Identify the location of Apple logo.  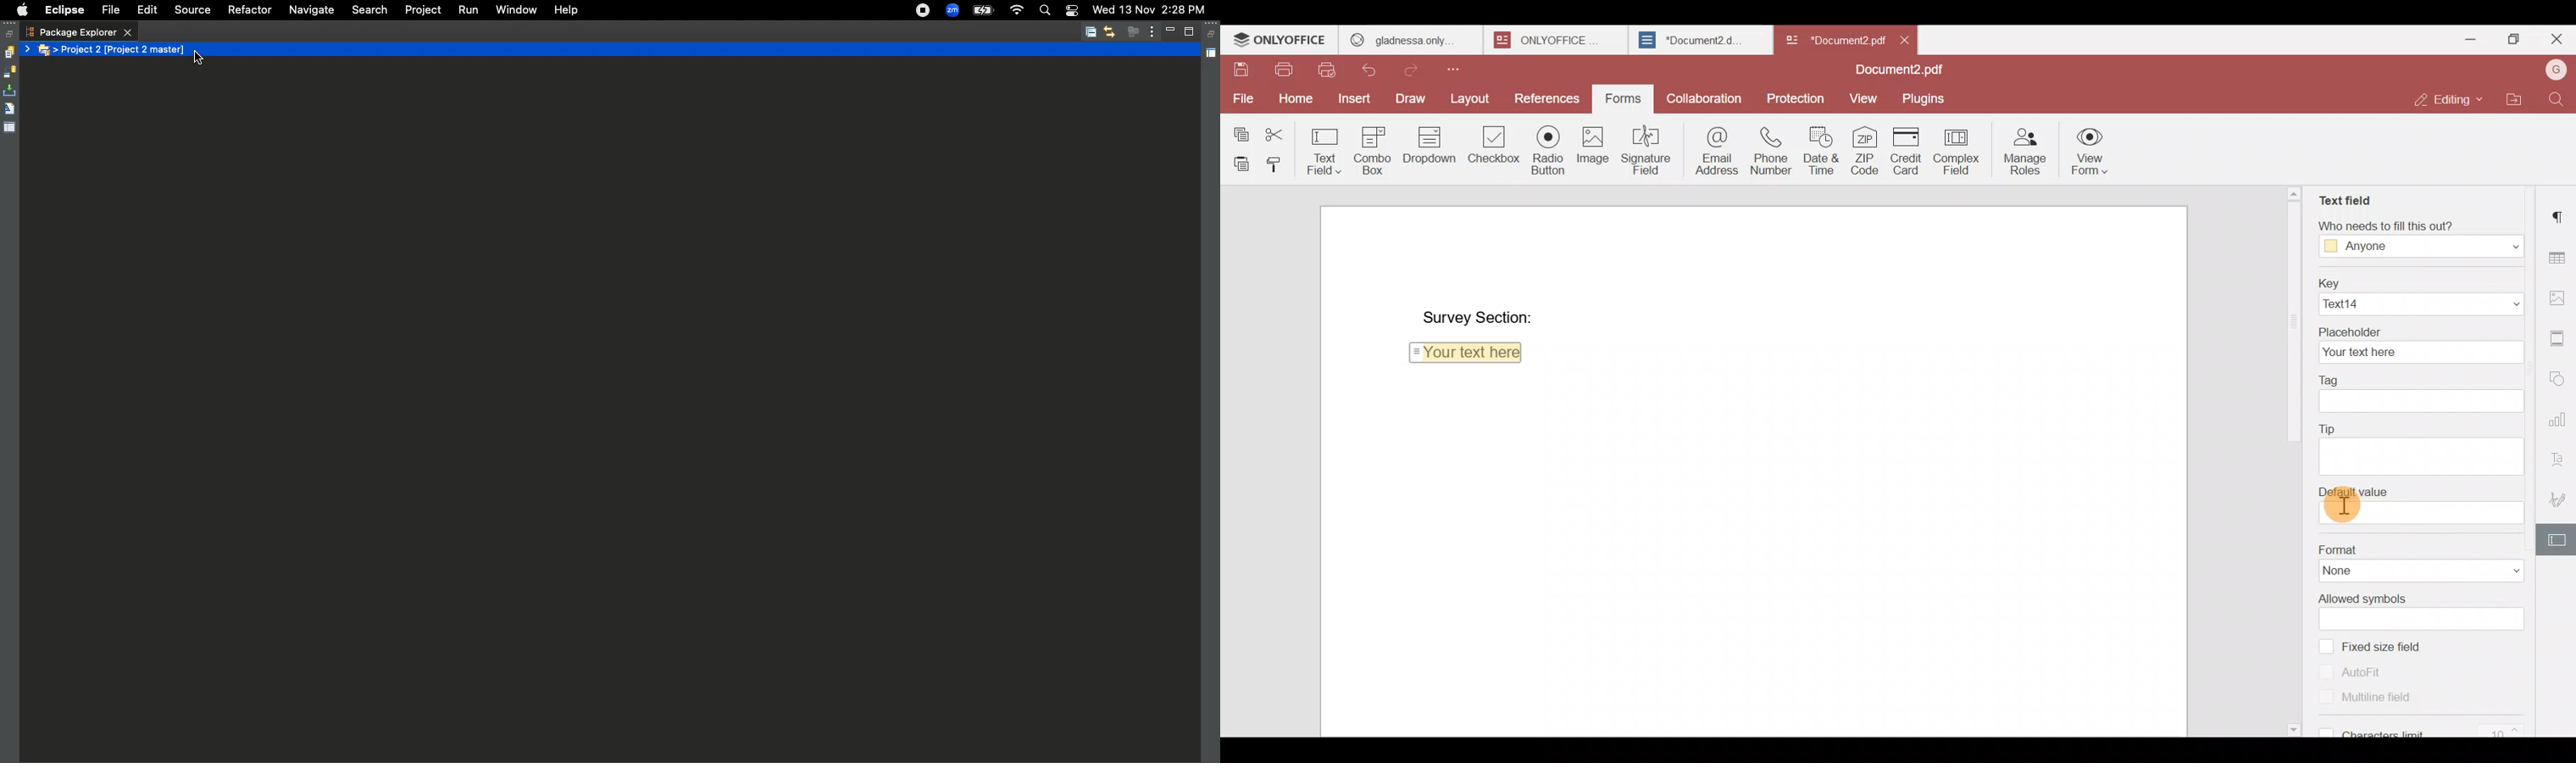
(19, 10).